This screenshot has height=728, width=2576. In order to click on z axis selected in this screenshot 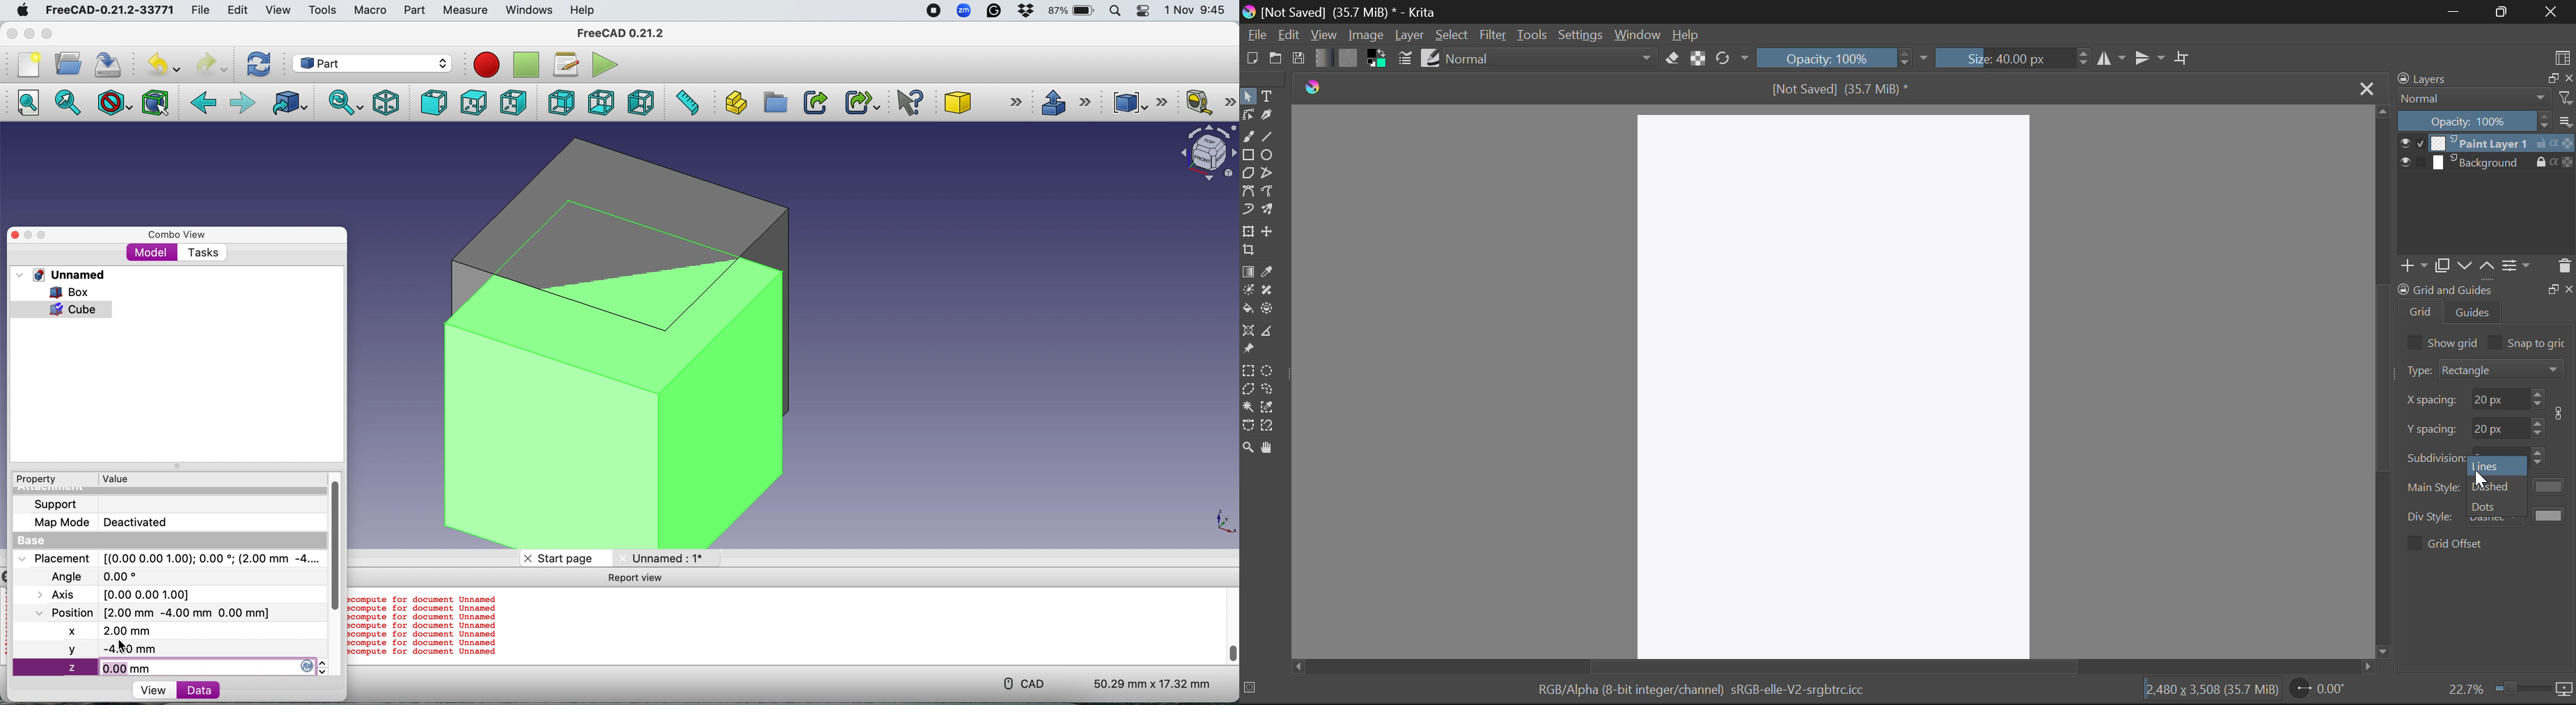, I will do `click(173, 667)`.